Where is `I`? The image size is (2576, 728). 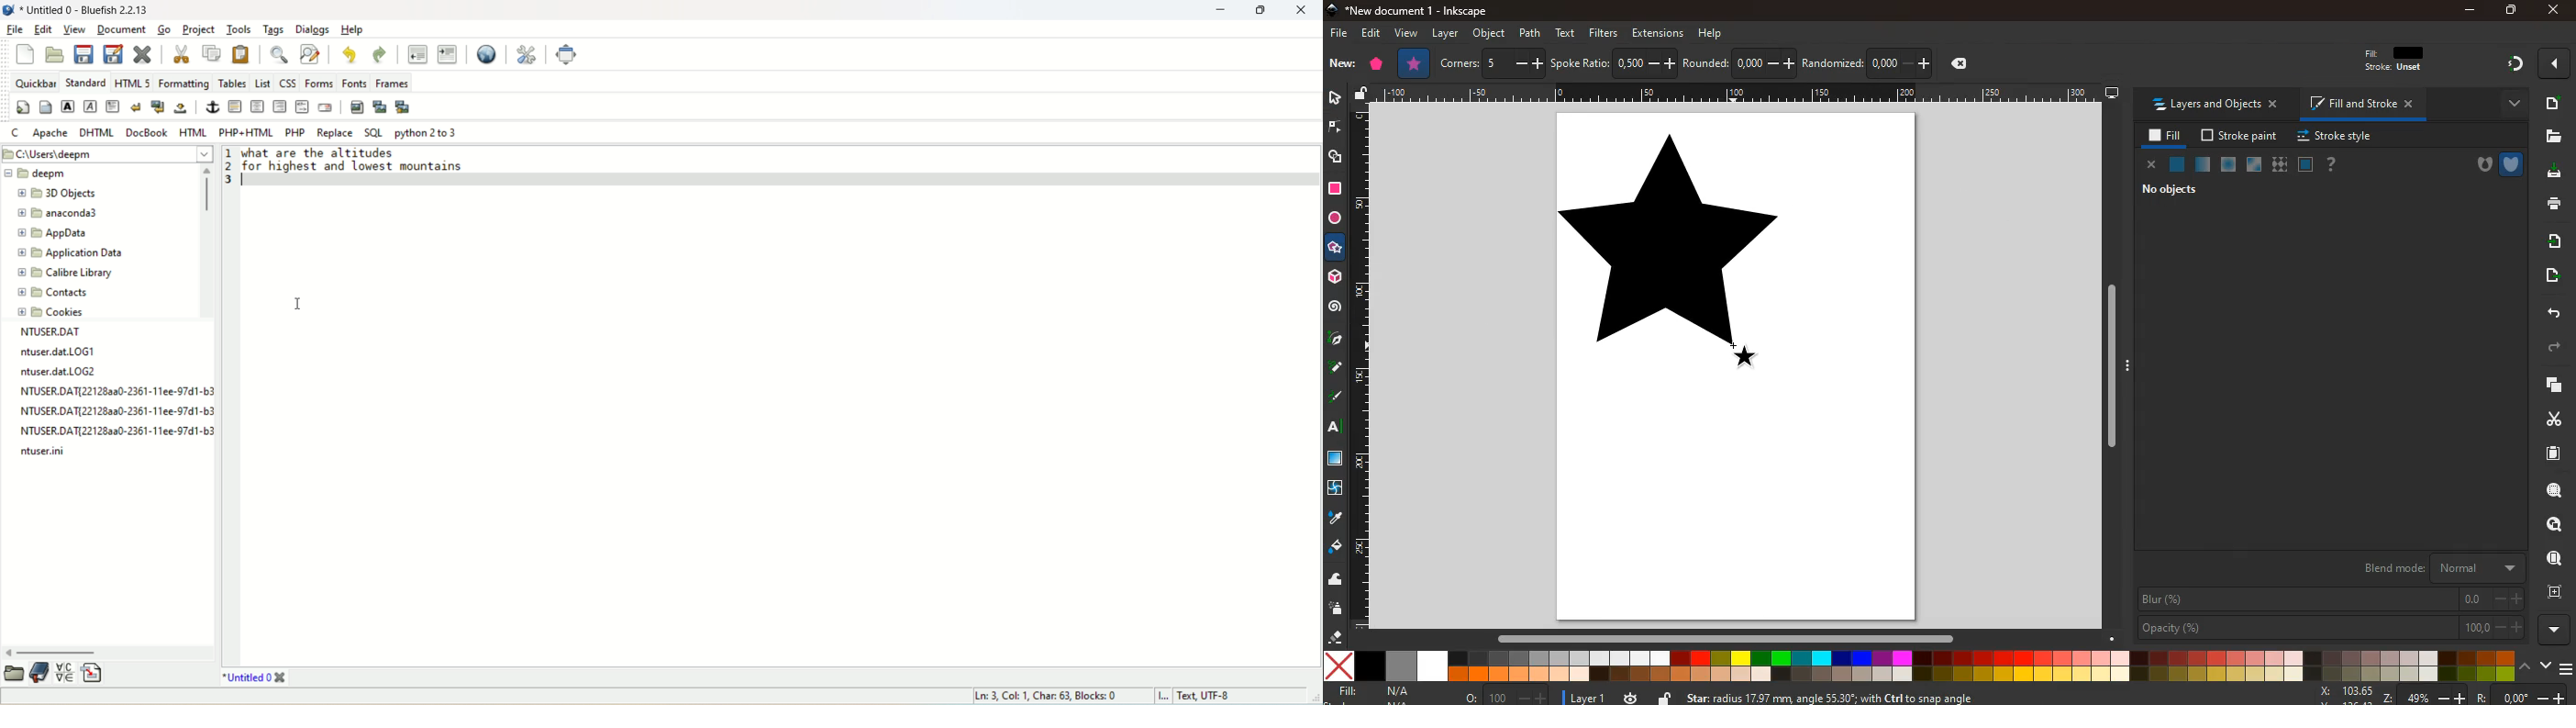
I is located at coordinates (1165, 697).